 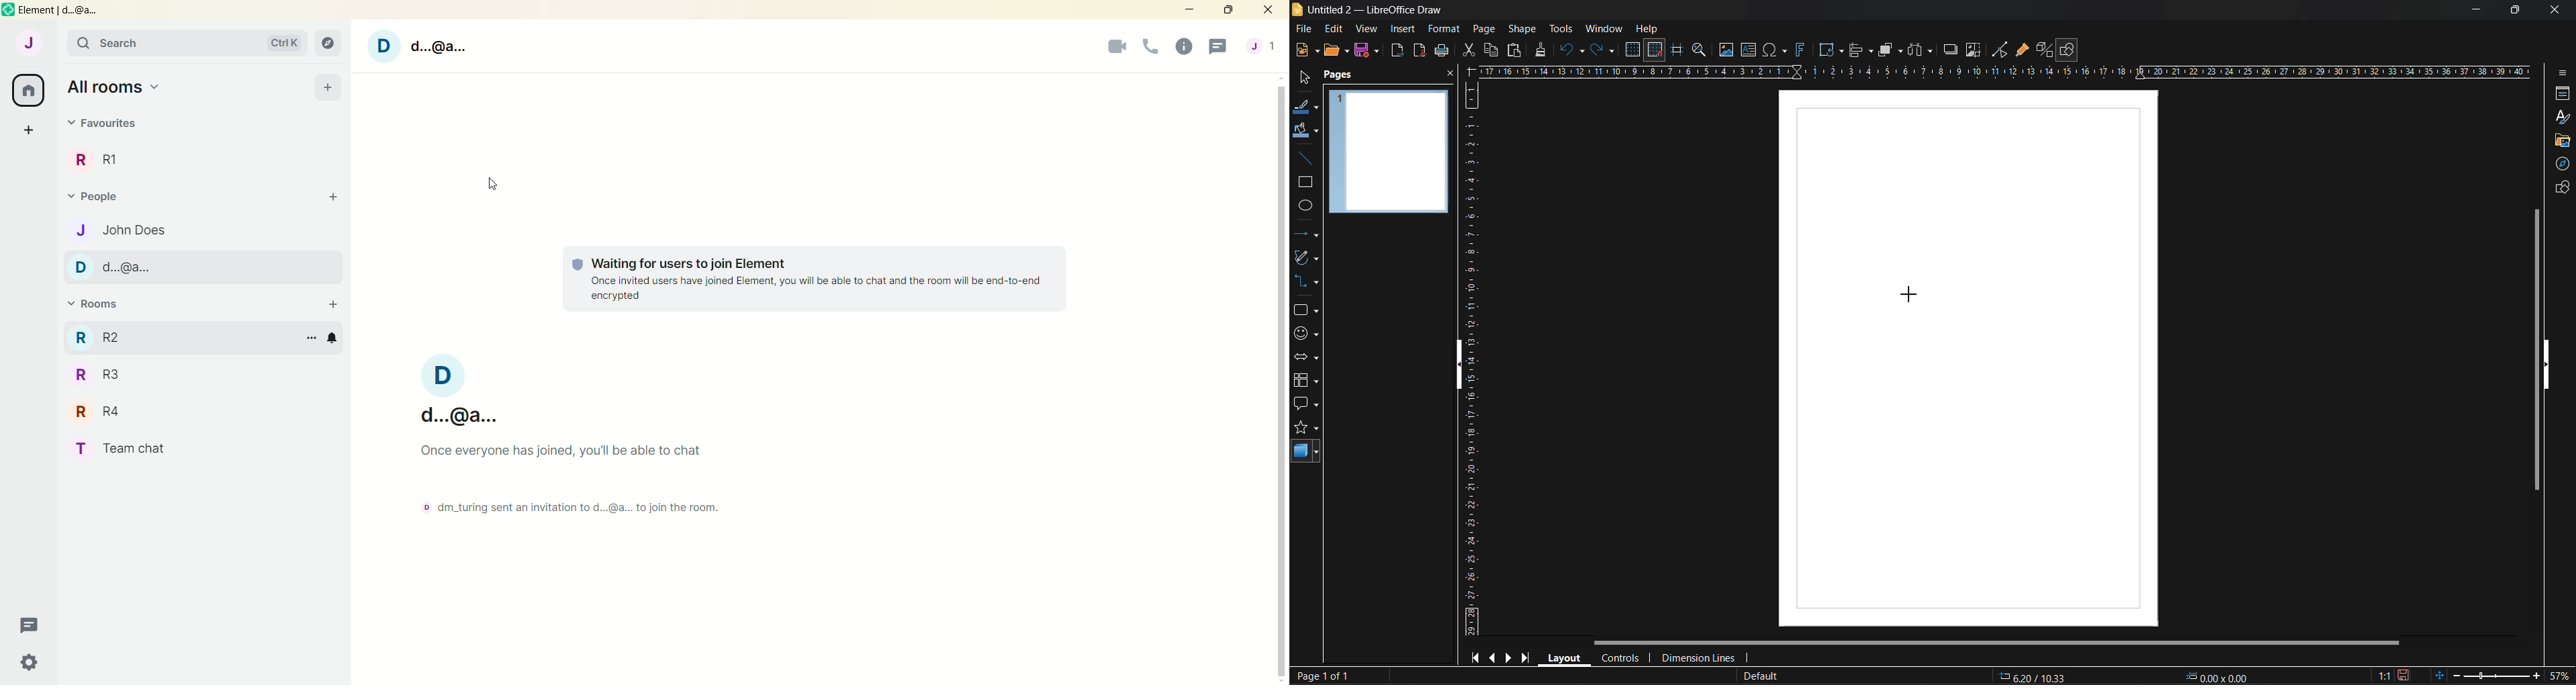 What do you see at coordinates (1448, 76) in the screenshot?
I see `close` at bounding box center [1448, 76].